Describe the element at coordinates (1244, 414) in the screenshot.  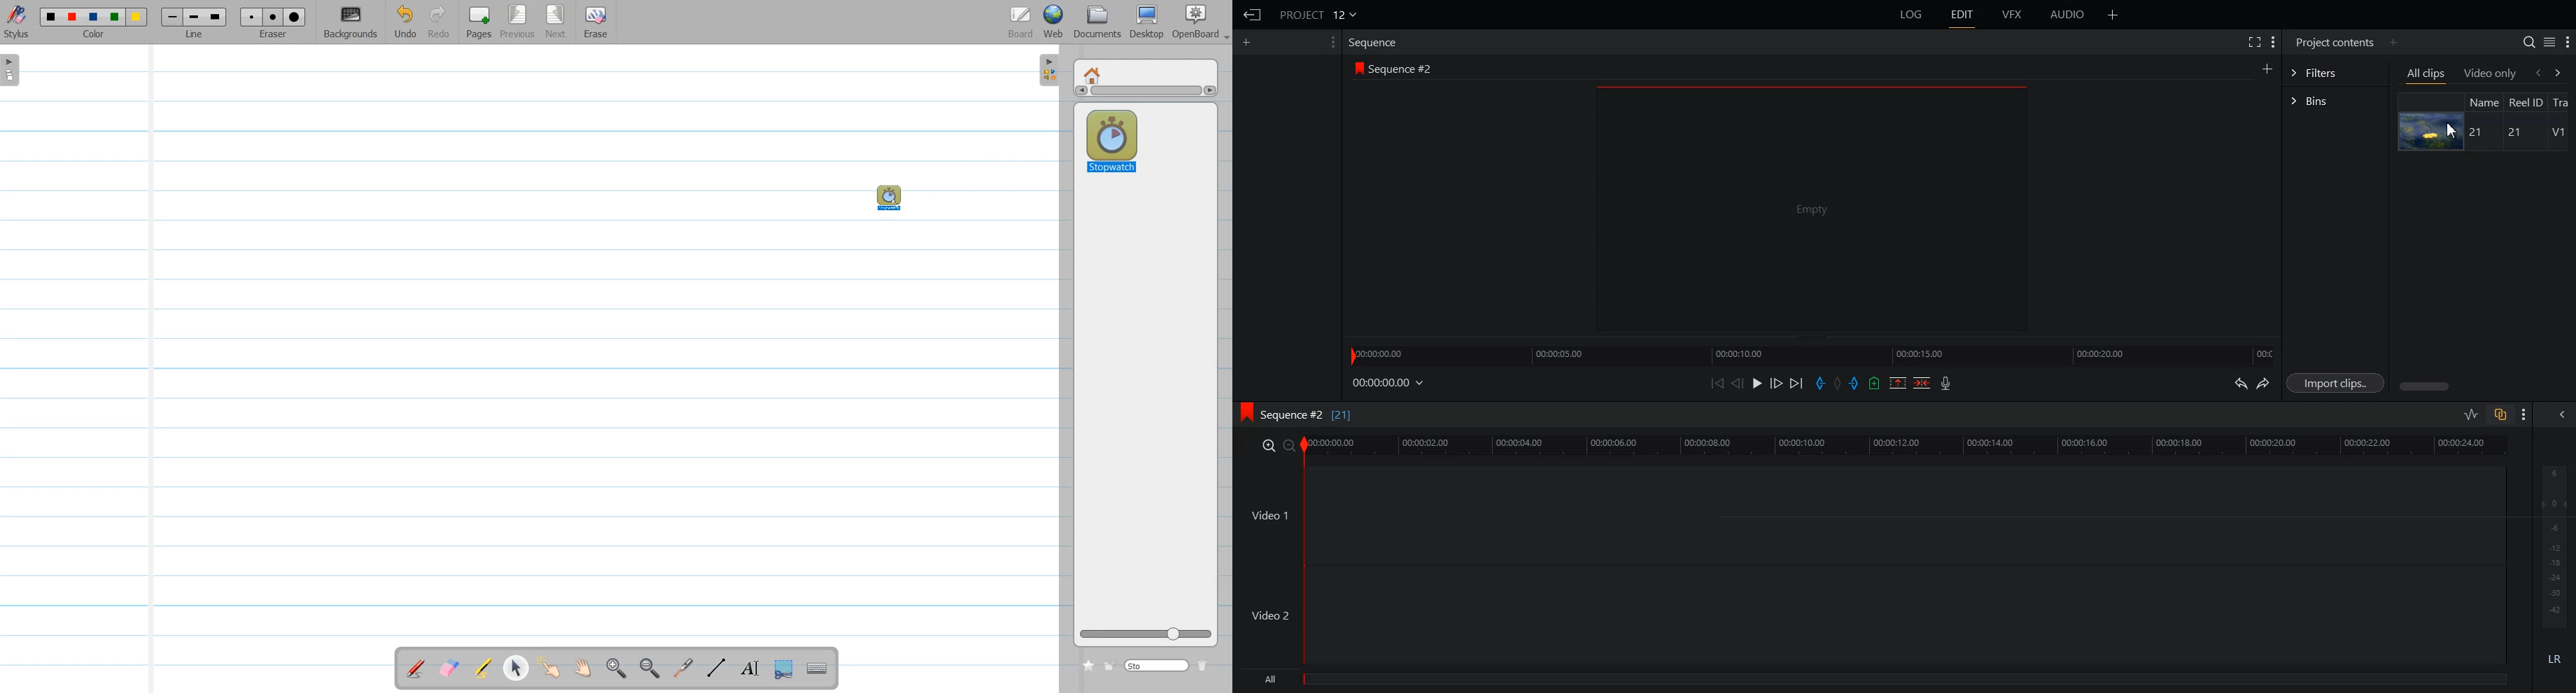
I see `logo` at that location.